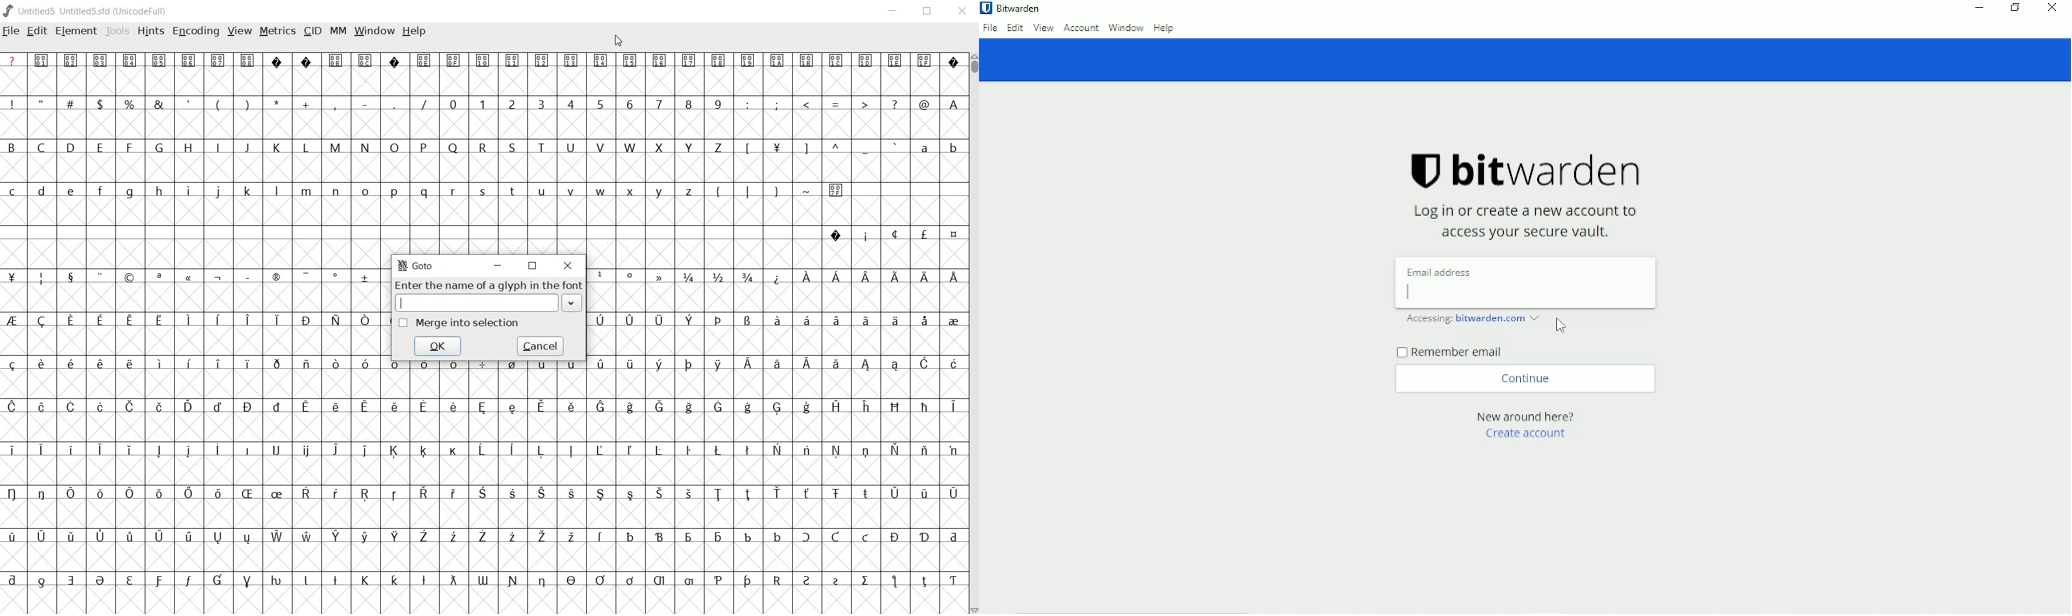  What do you see at coordinates (718, 191) in the screenshot?
I see `{` at bounding box center [718, 191].